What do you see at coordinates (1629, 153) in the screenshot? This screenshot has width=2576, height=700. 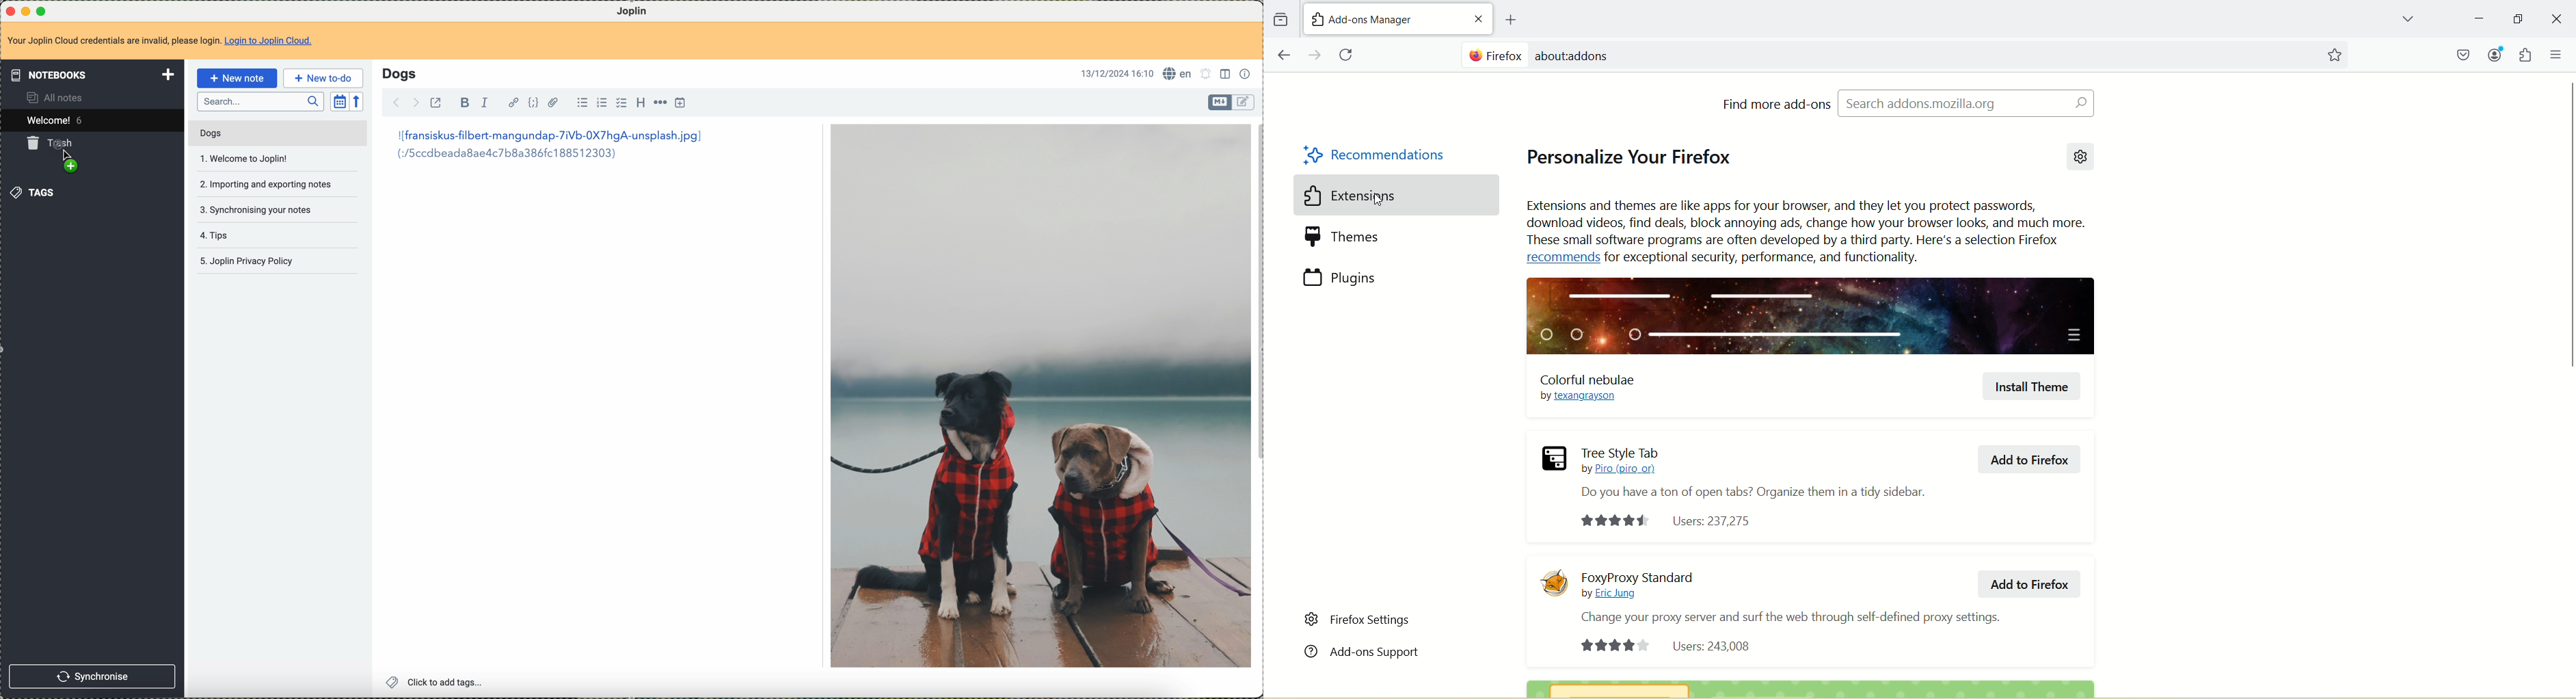 I see `Personalize Your Firefox` at bounding box center [1629, 153].